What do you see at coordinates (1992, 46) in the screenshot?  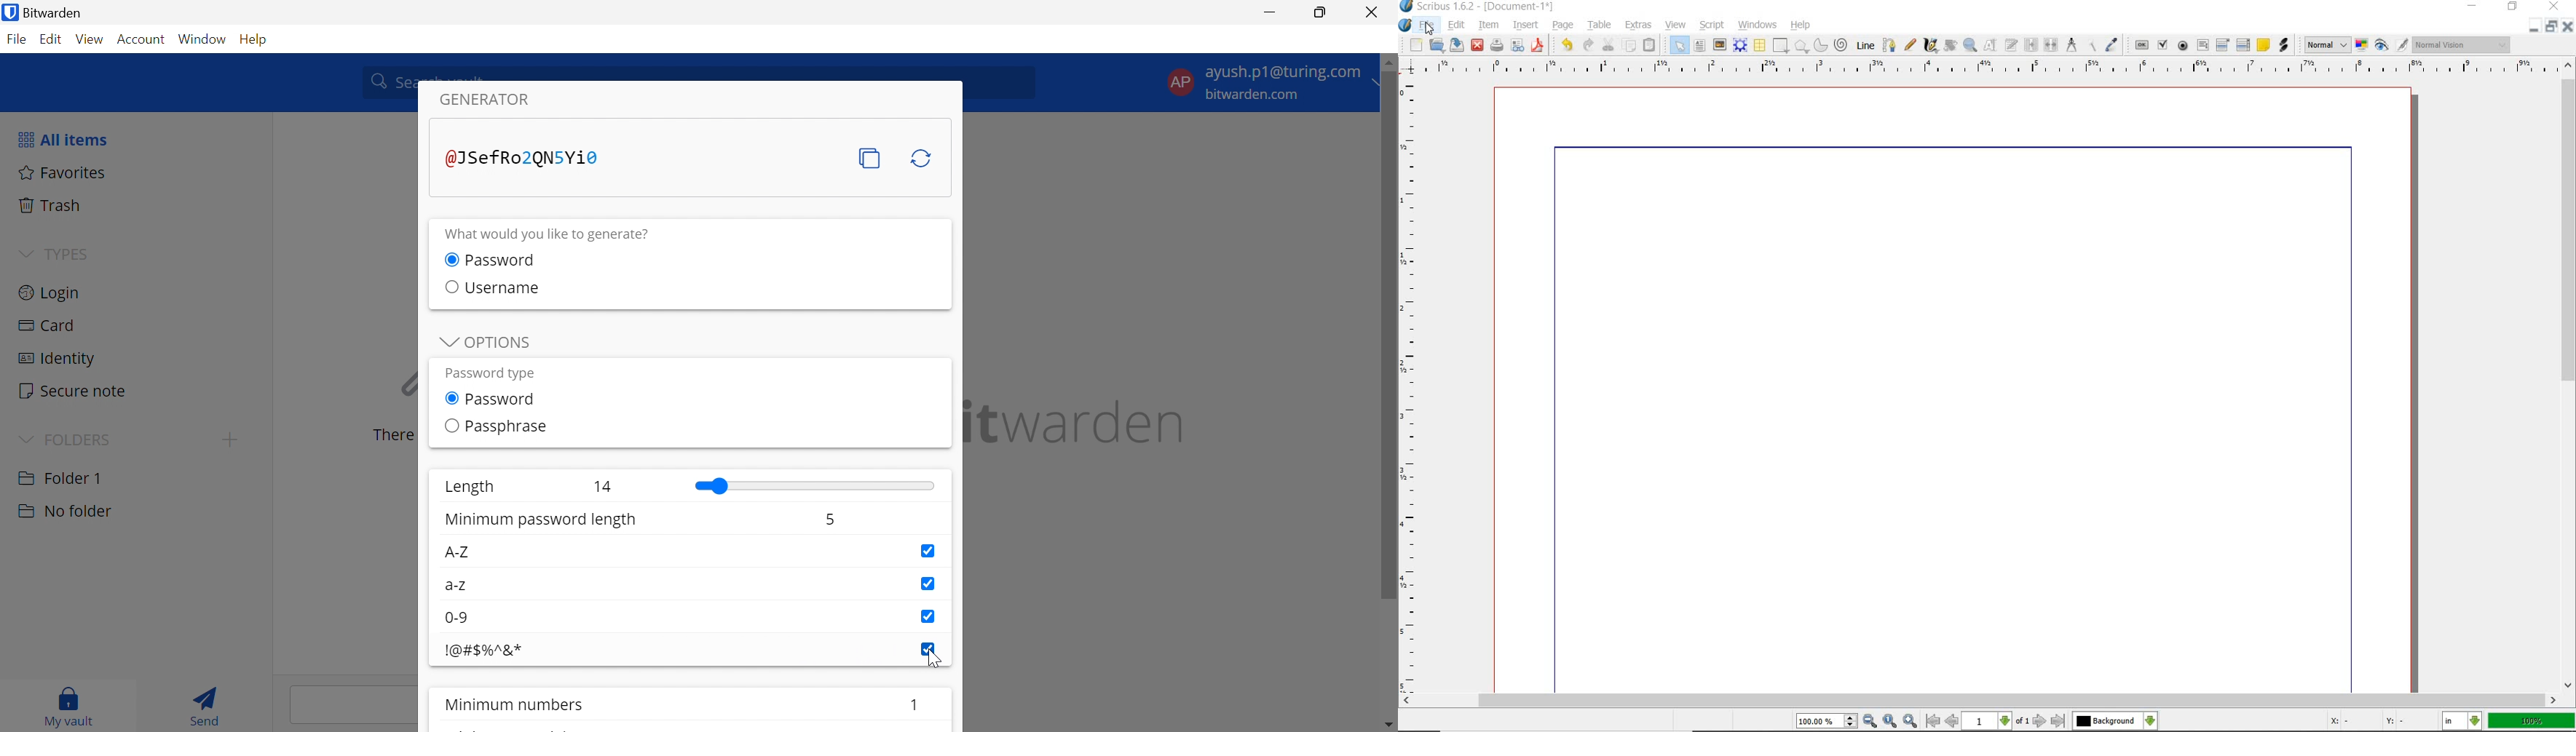 I see `edit contents of frame` at bounding box center [1992, 46].